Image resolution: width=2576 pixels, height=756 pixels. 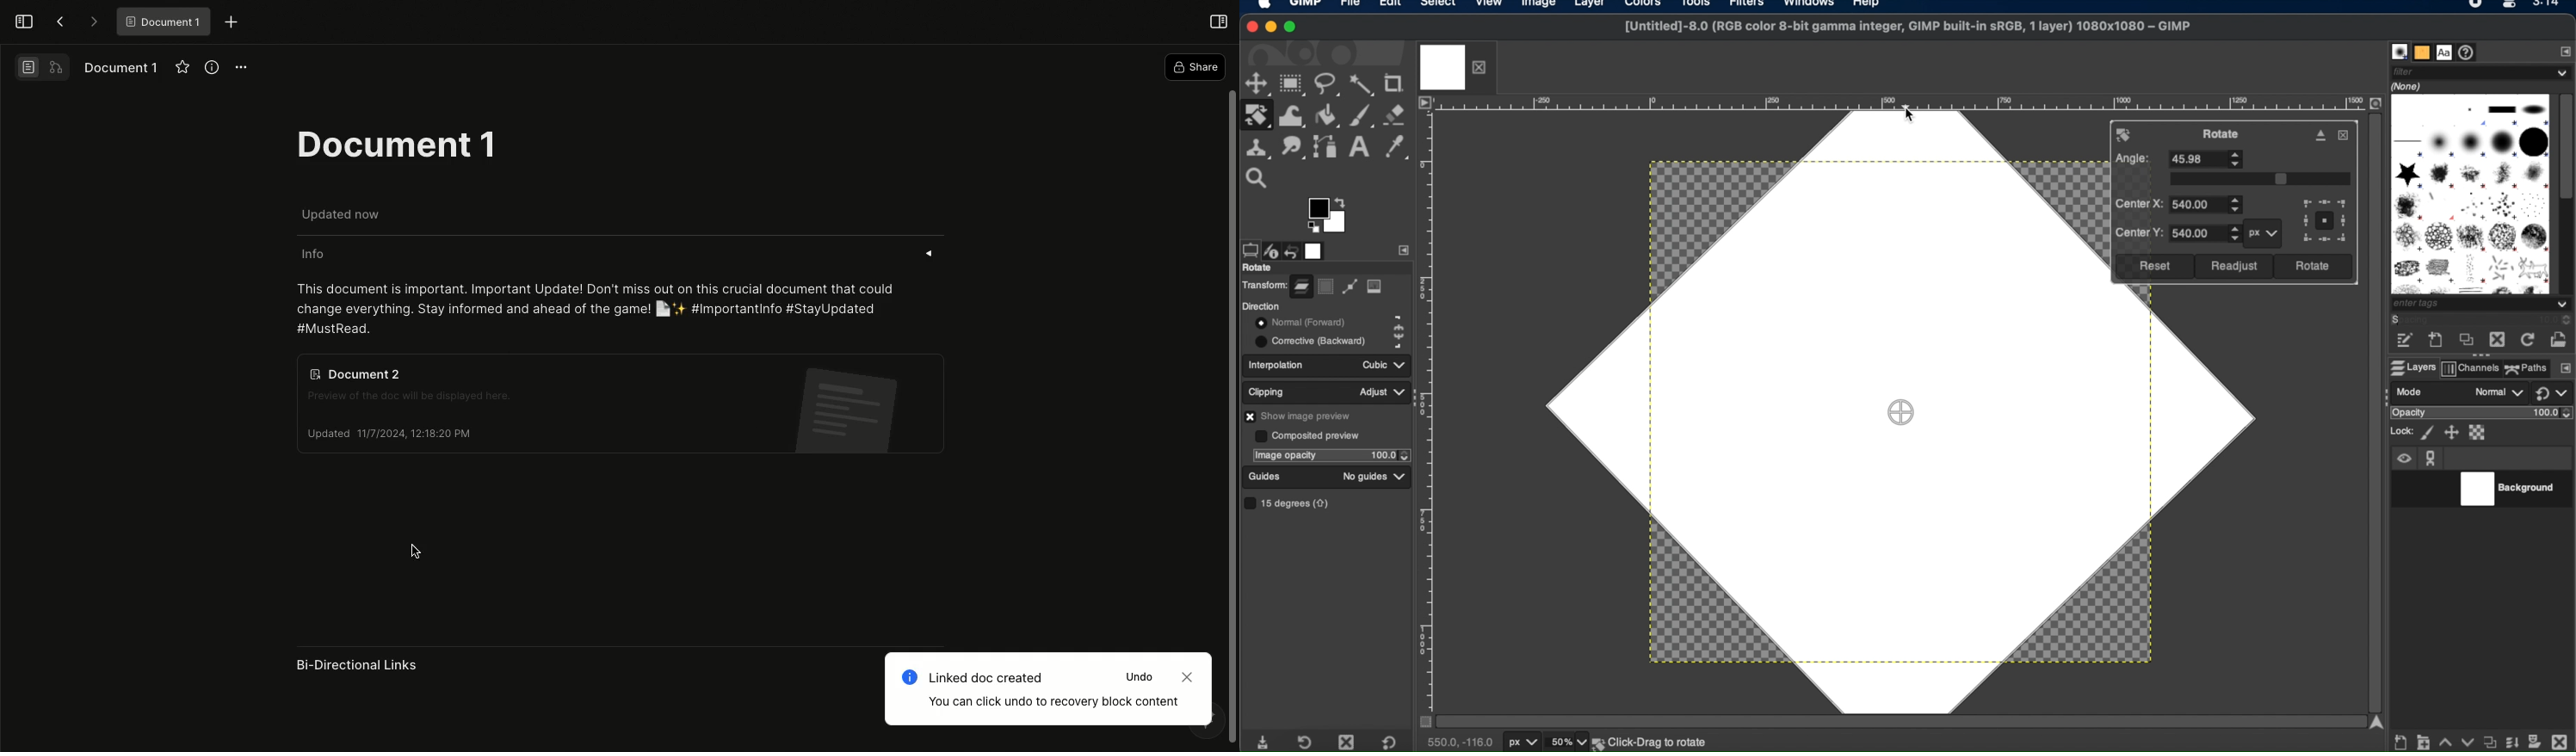 I want to click on layer, so click(x=1301, y=284).